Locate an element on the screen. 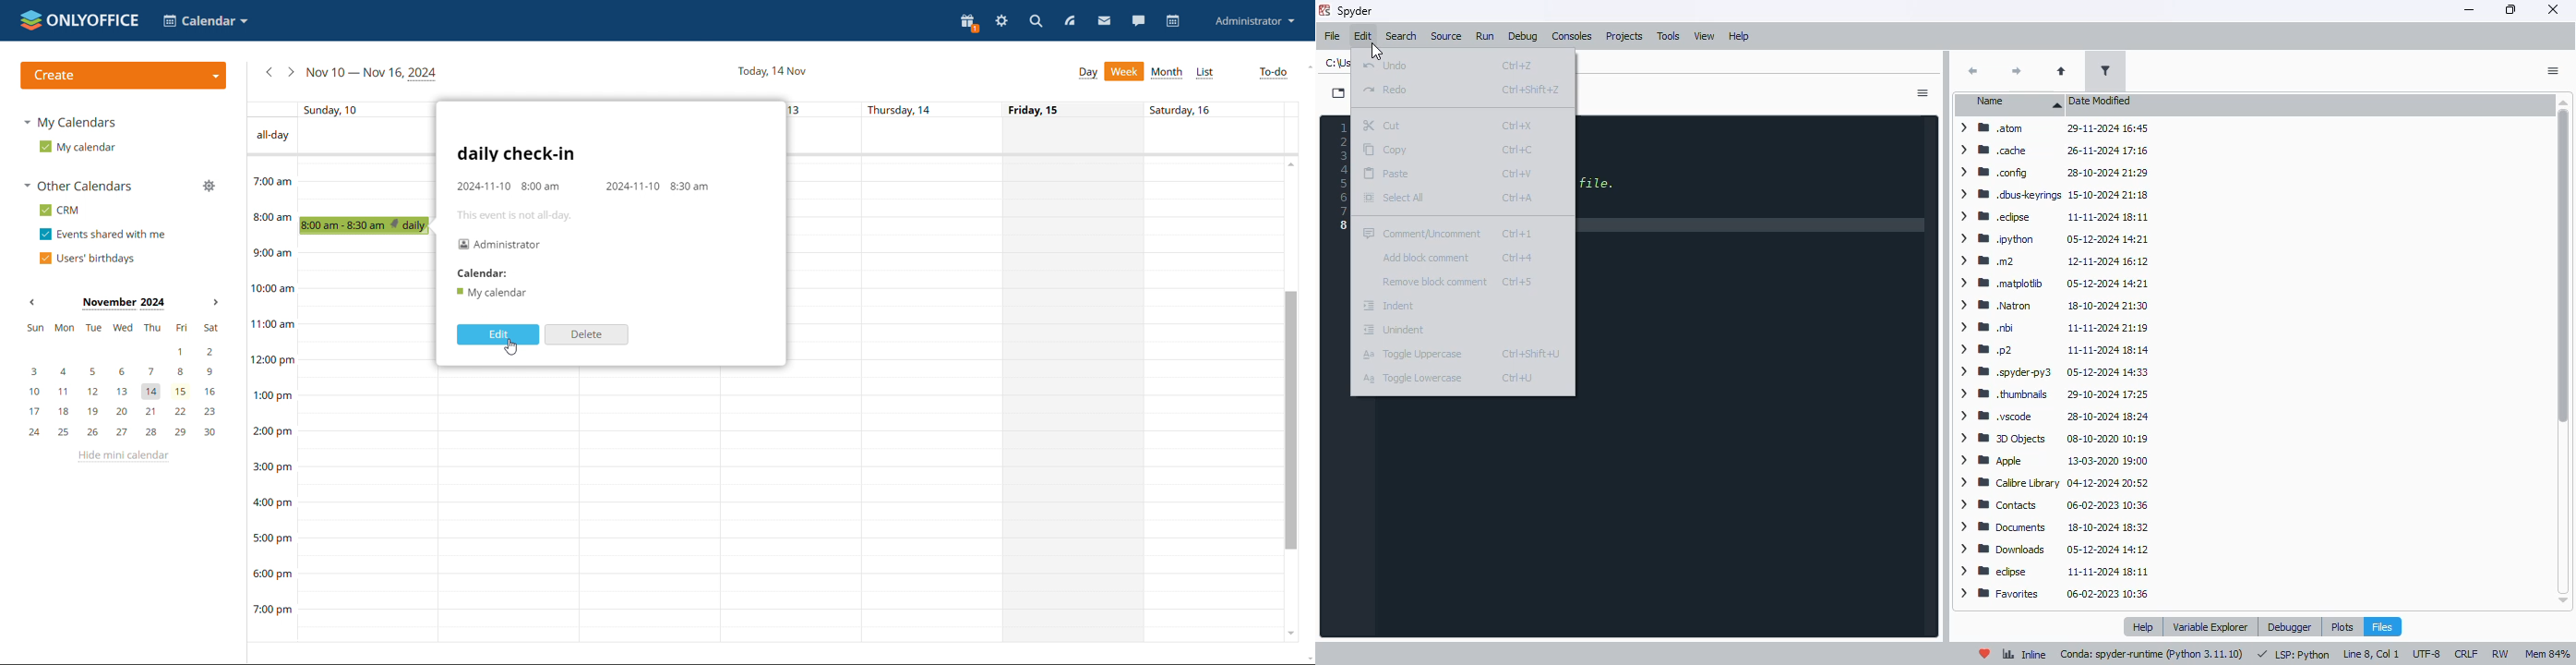 The image size is (2576, 672). scroll up is located at coordinates (1292, 163).